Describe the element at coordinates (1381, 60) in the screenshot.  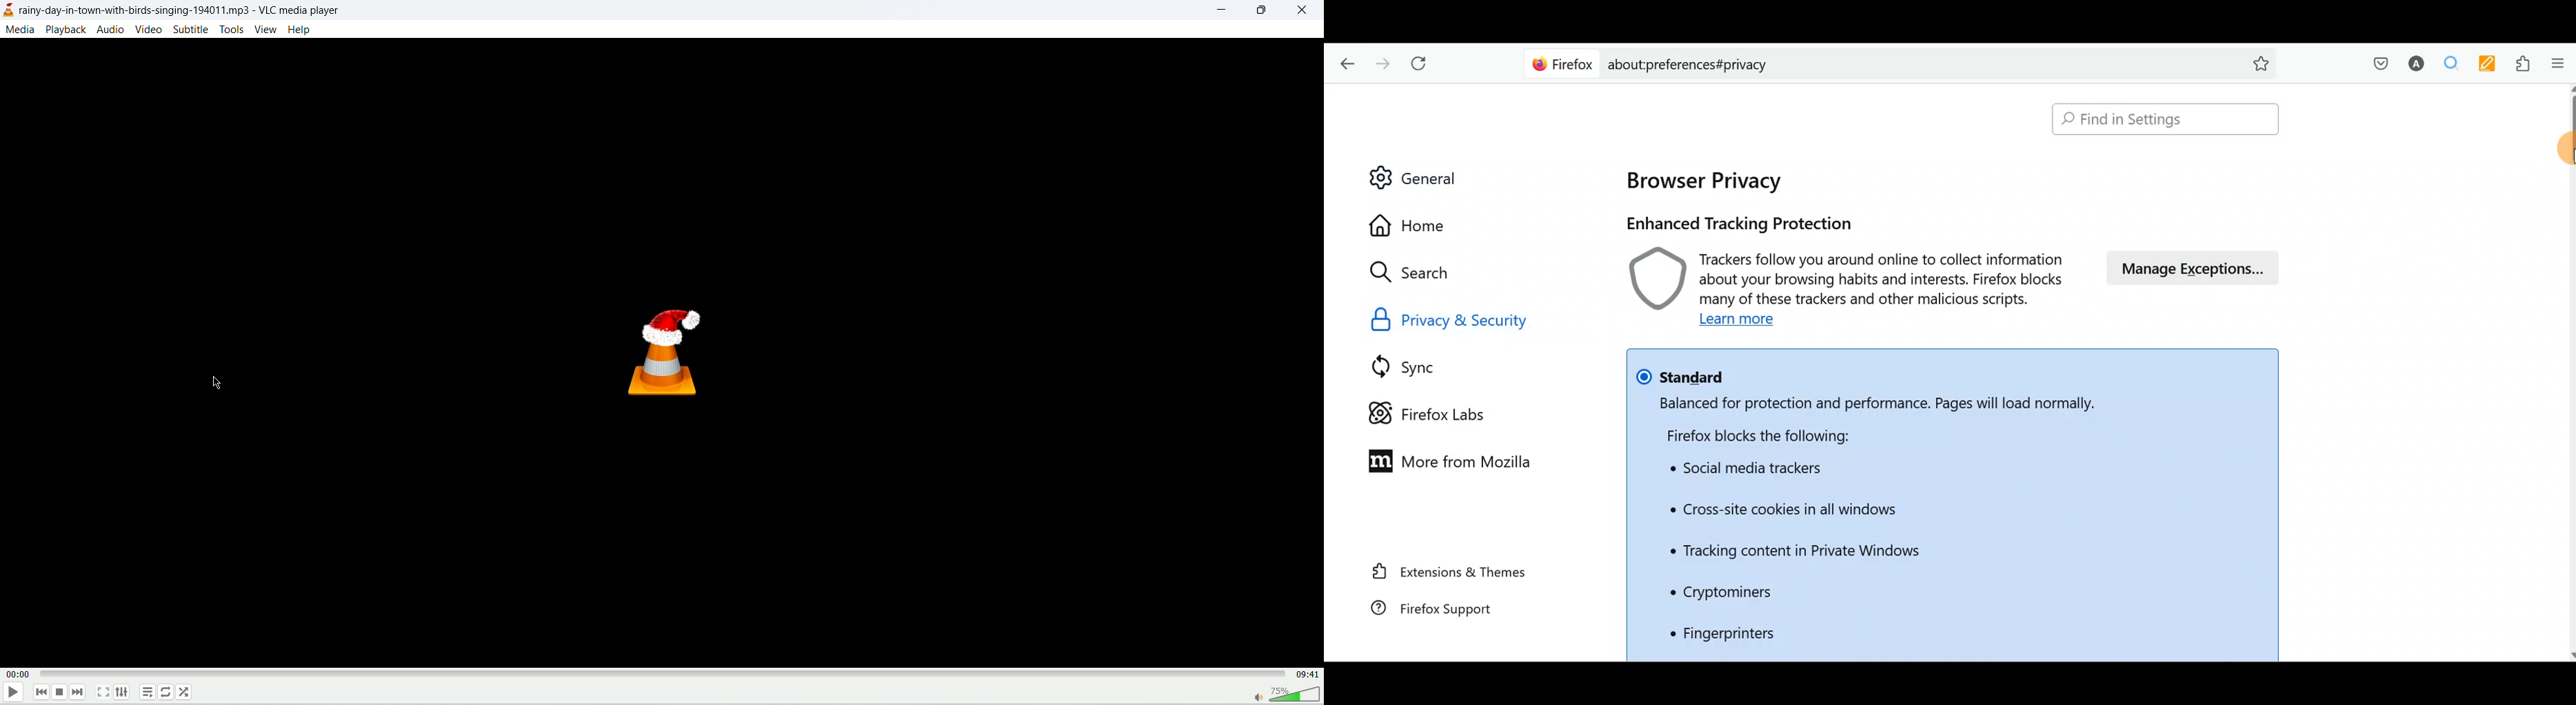
I see `Go forward one page` at that location.